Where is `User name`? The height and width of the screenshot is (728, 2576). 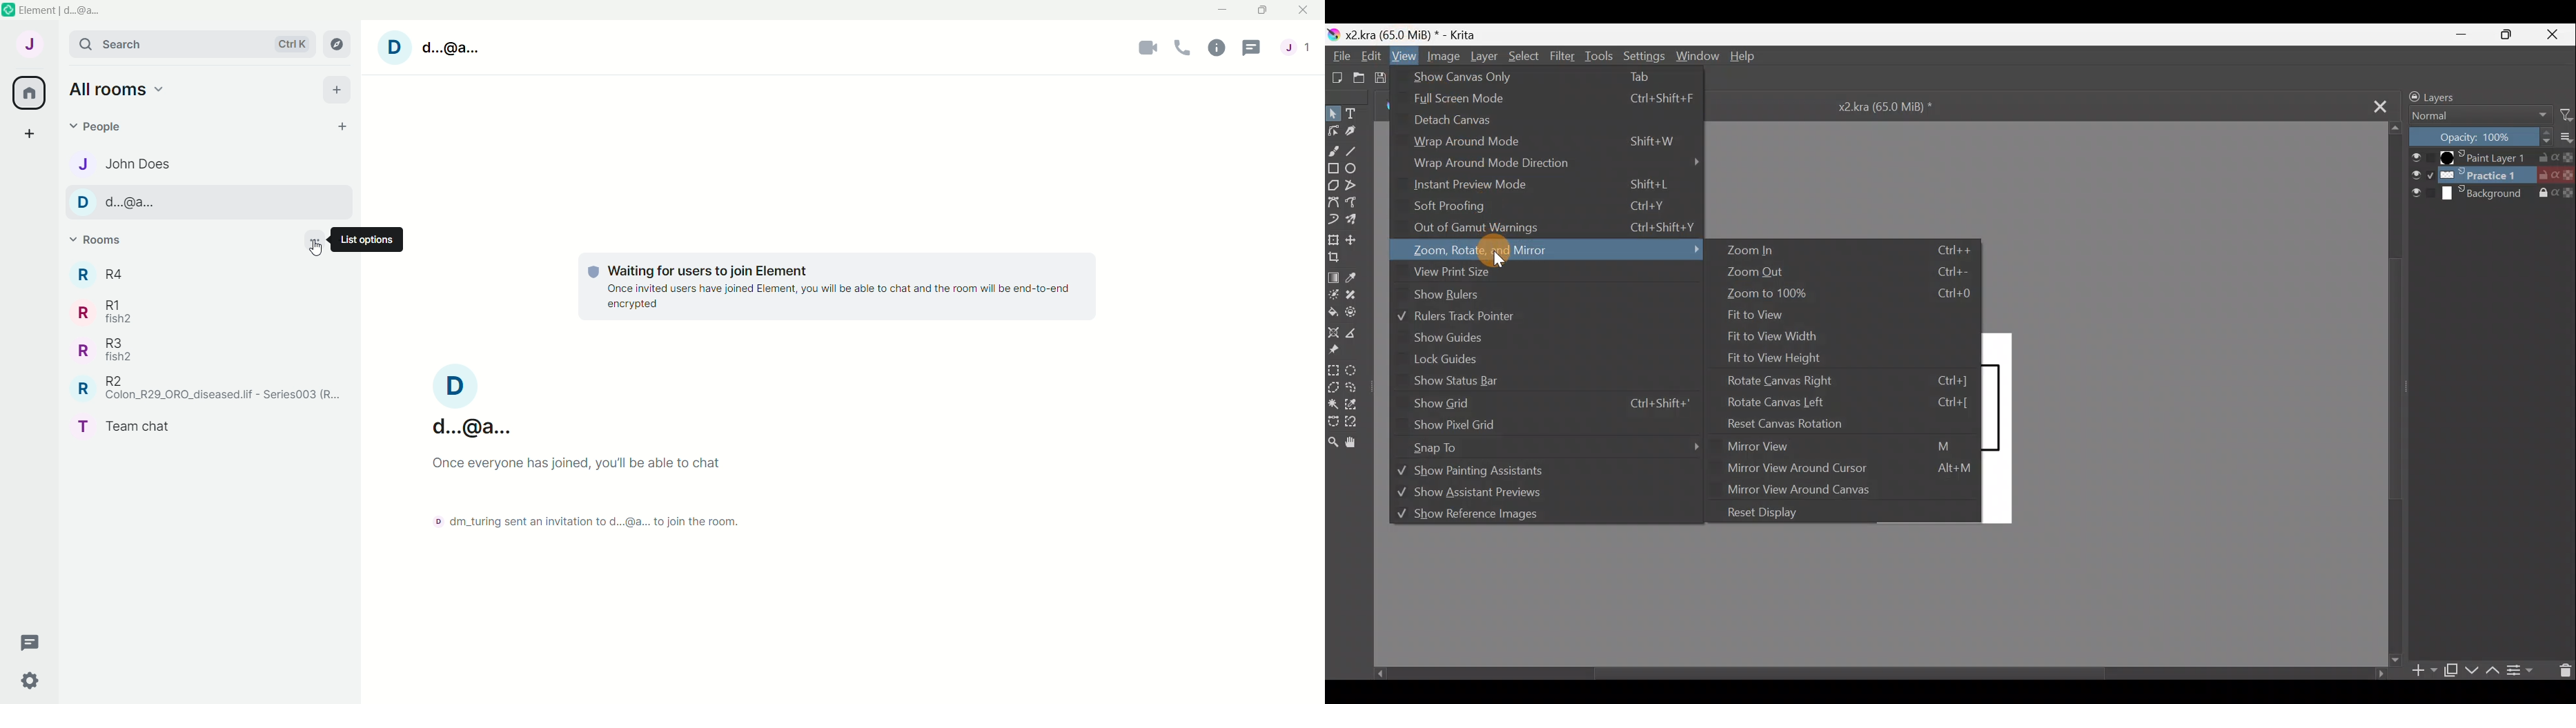 User name is located at coordinates (473, 400).